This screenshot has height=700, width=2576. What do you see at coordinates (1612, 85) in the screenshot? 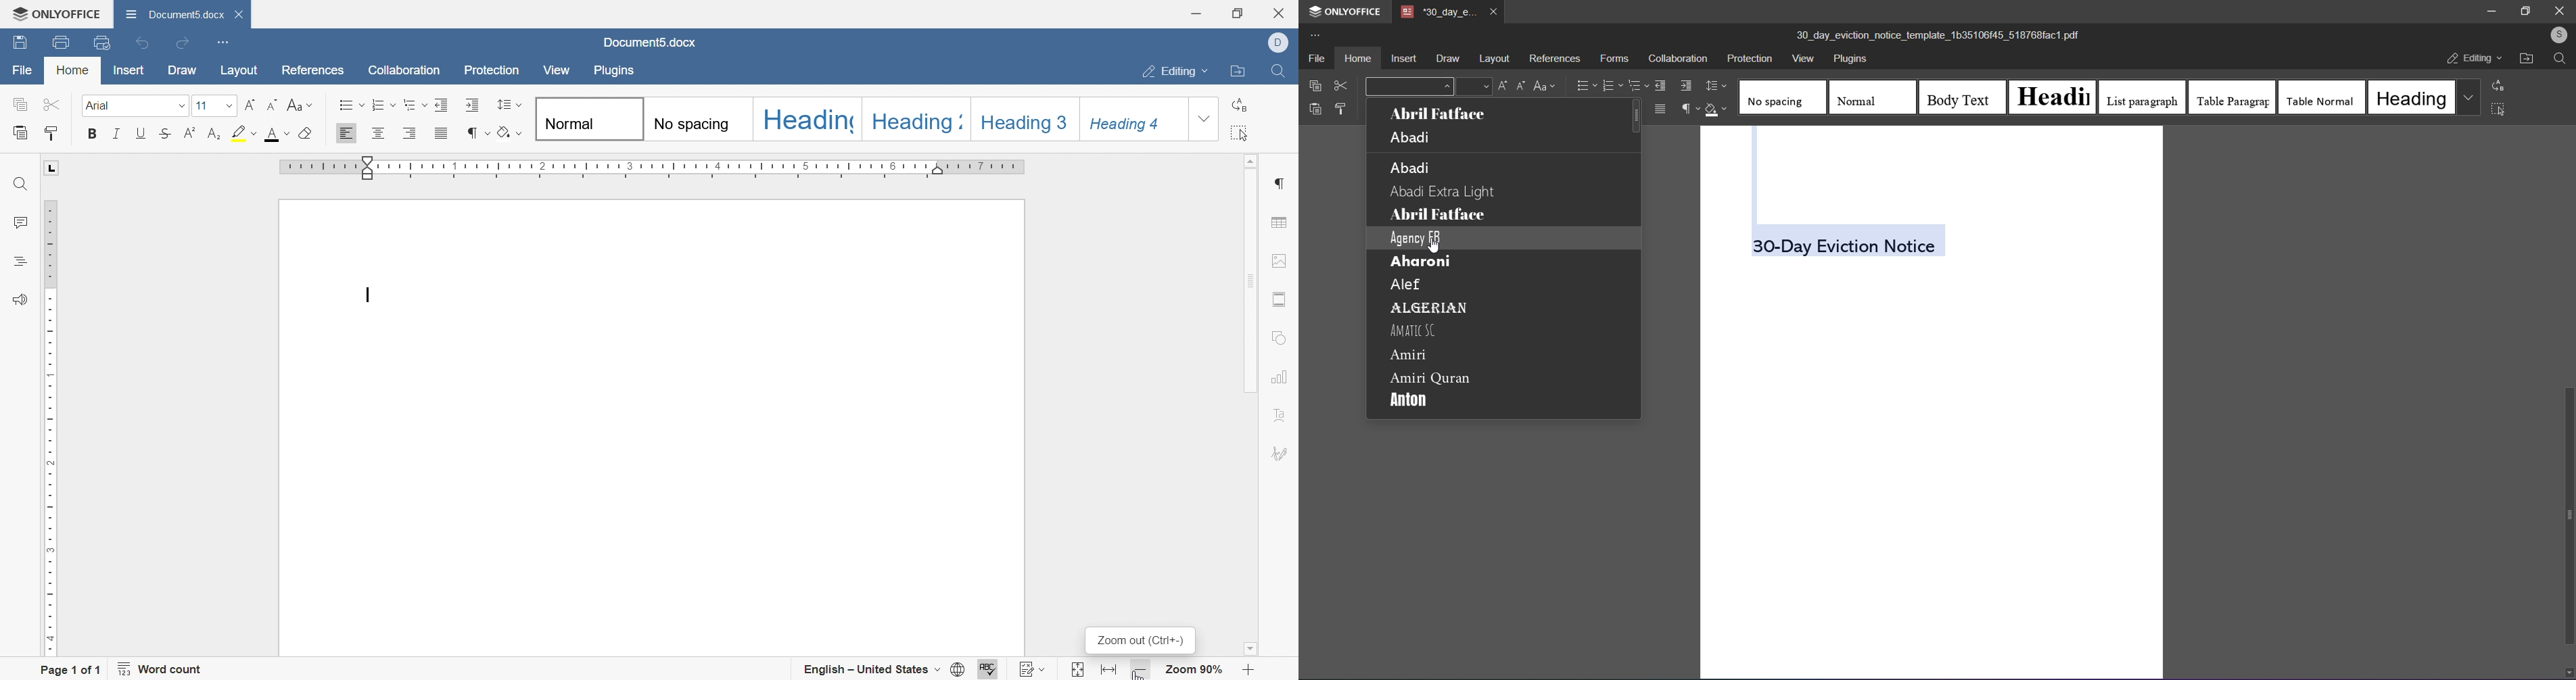
I see `numbering` at bounding box center [1612, 85].